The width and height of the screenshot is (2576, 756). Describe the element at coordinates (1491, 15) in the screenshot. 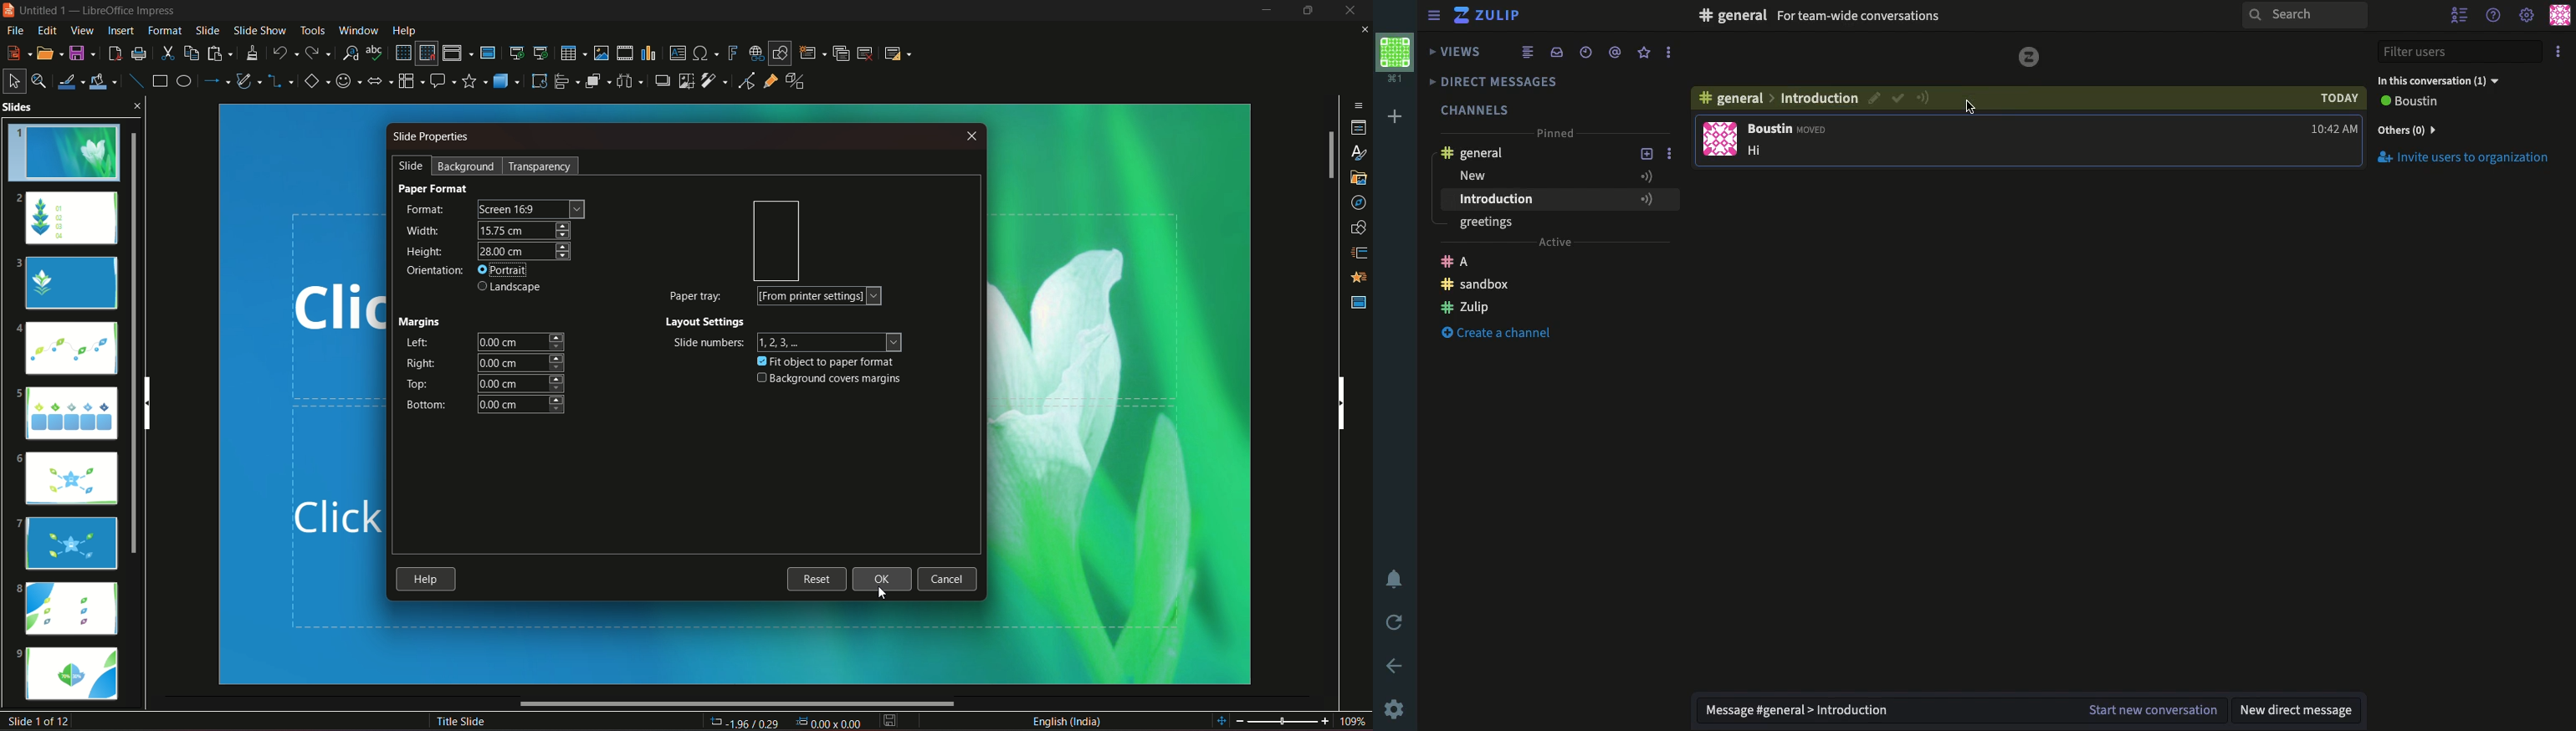

I see `Zulip` at that location.